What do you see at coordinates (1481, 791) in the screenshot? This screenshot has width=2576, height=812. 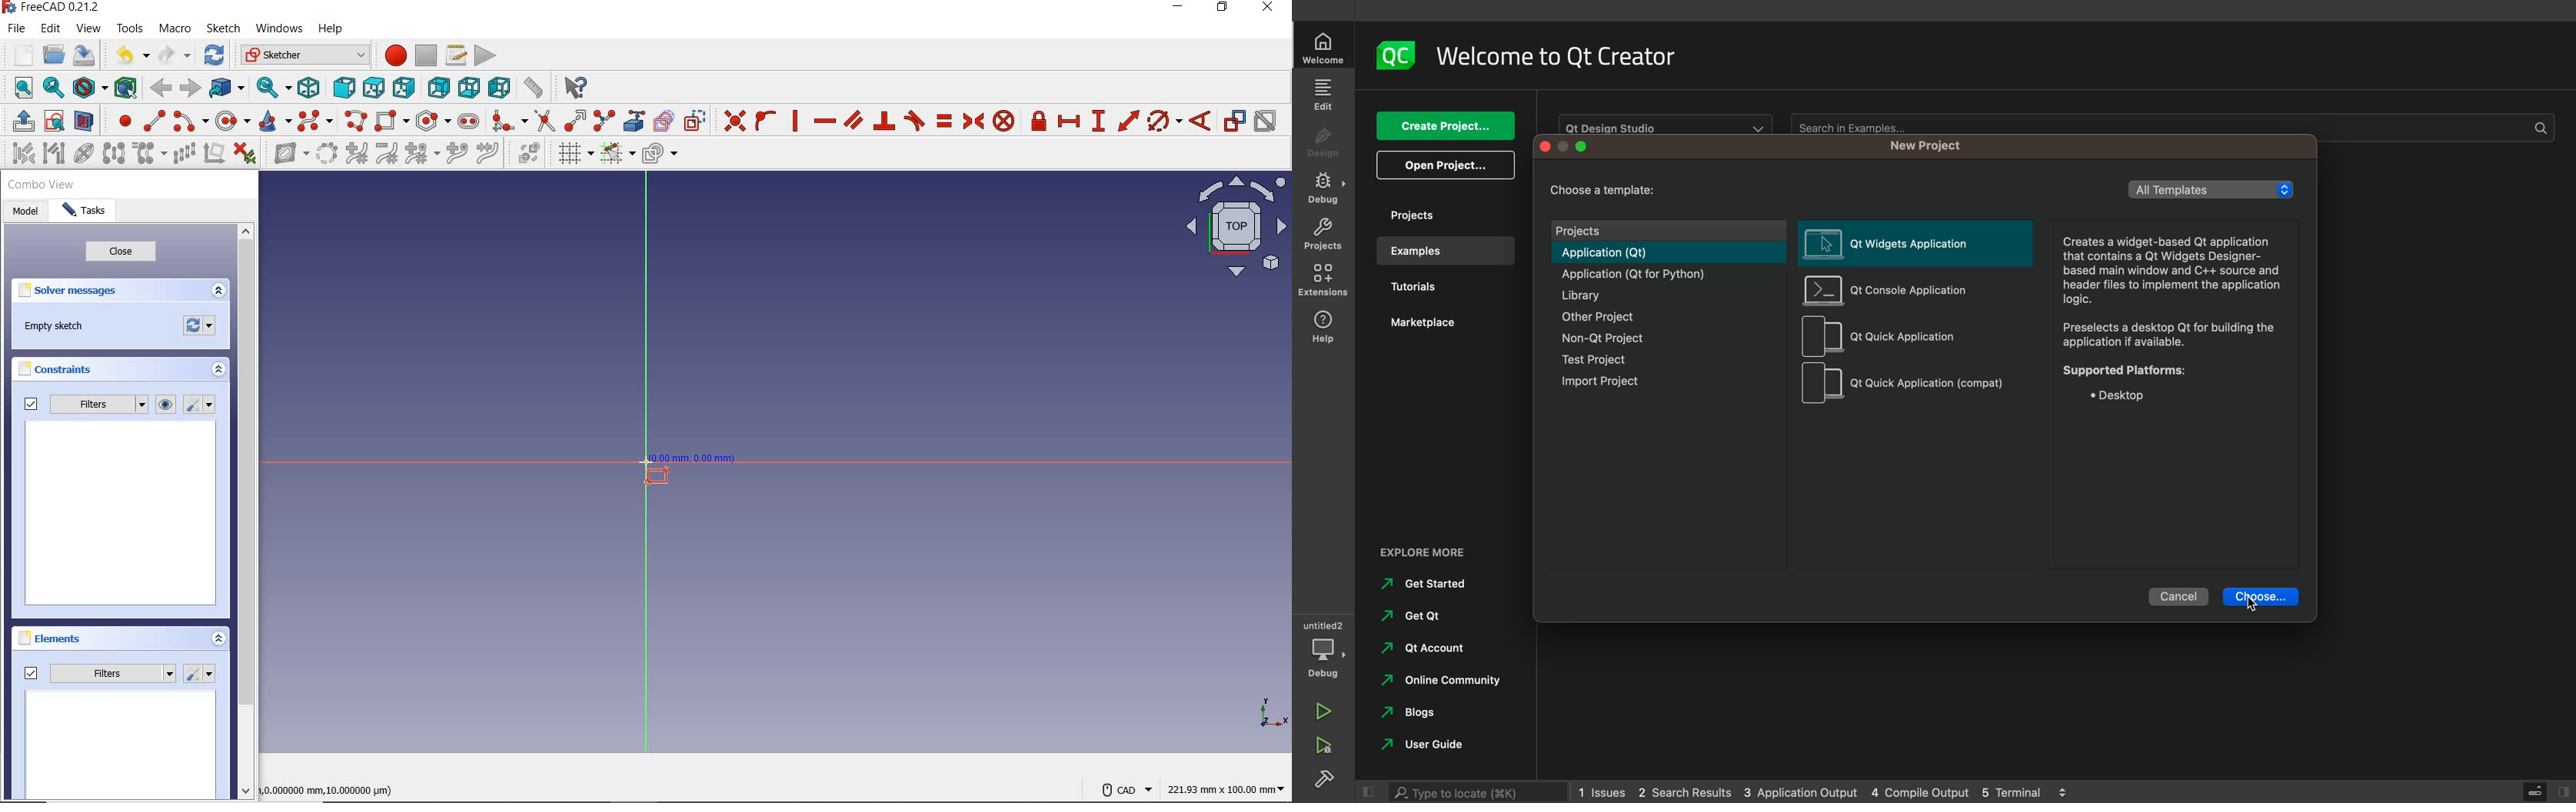 I see `searchbar` at bounding box center [1481, 791].